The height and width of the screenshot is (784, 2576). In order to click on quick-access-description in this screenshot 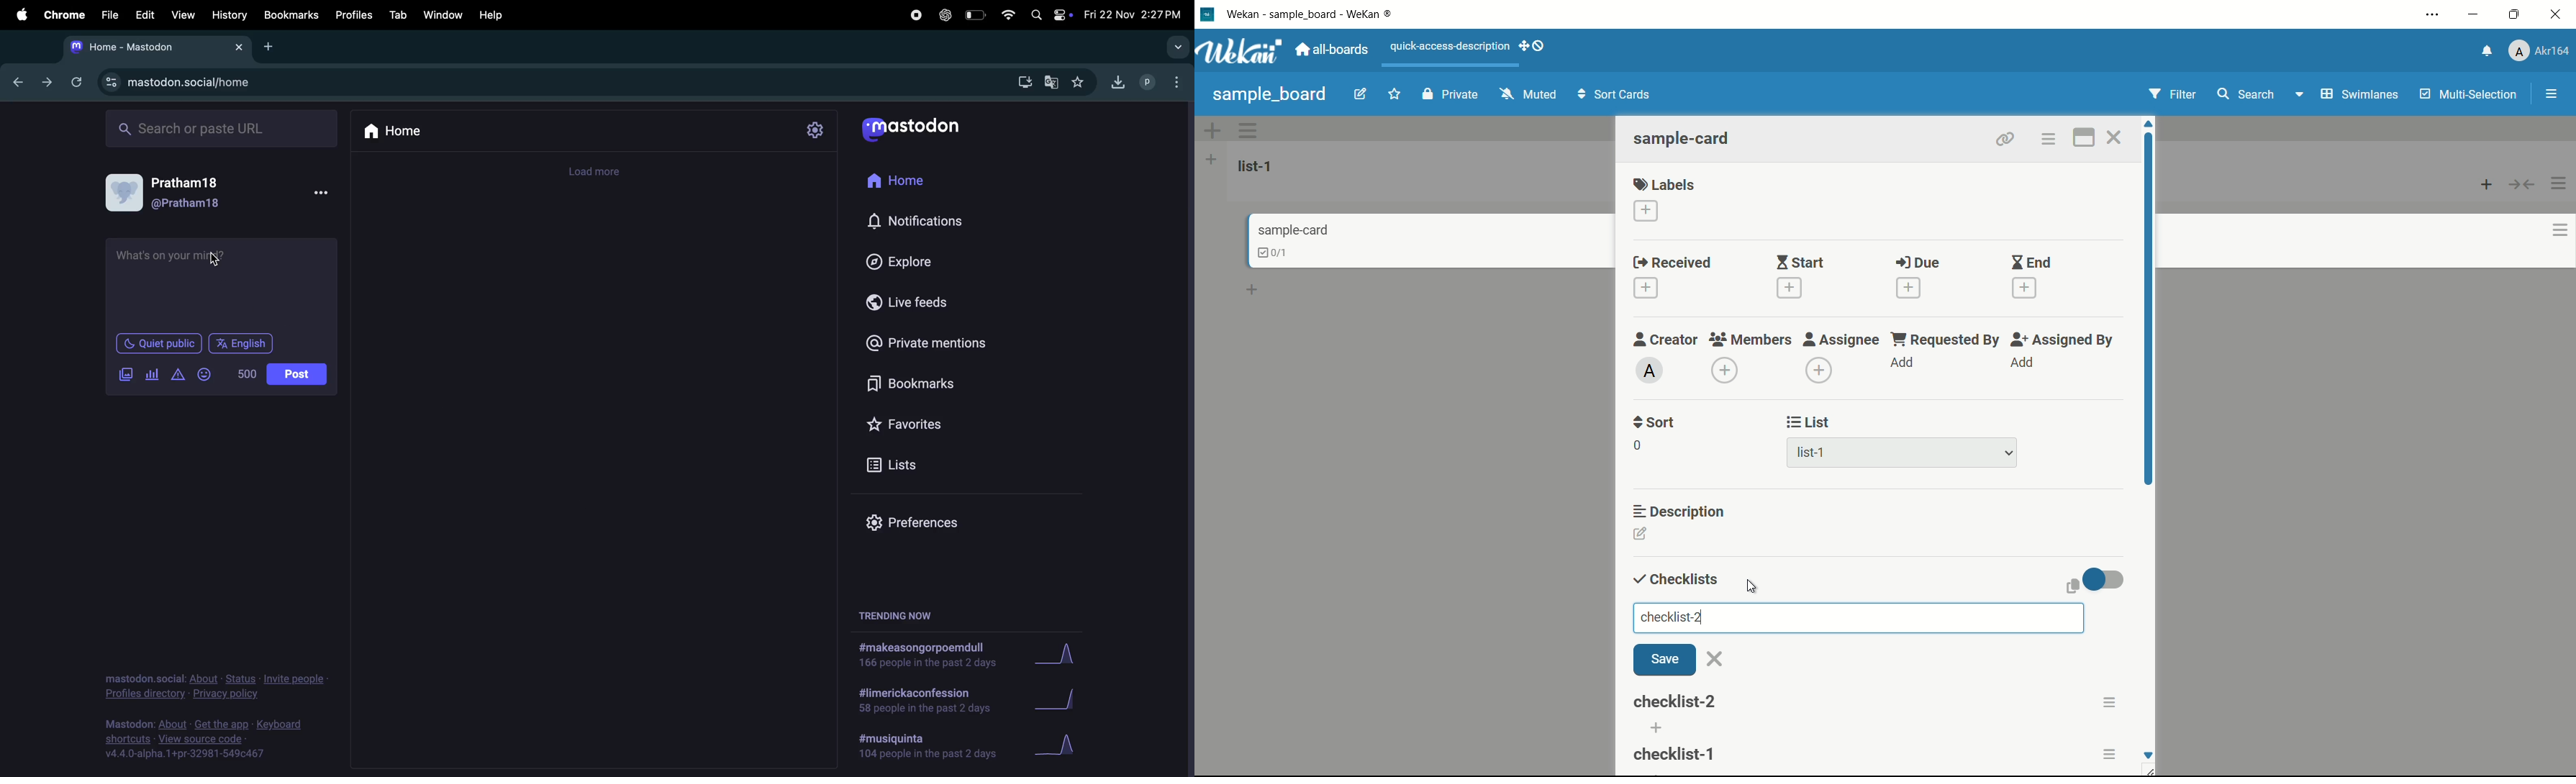, I will do `click(1451, 46)`.